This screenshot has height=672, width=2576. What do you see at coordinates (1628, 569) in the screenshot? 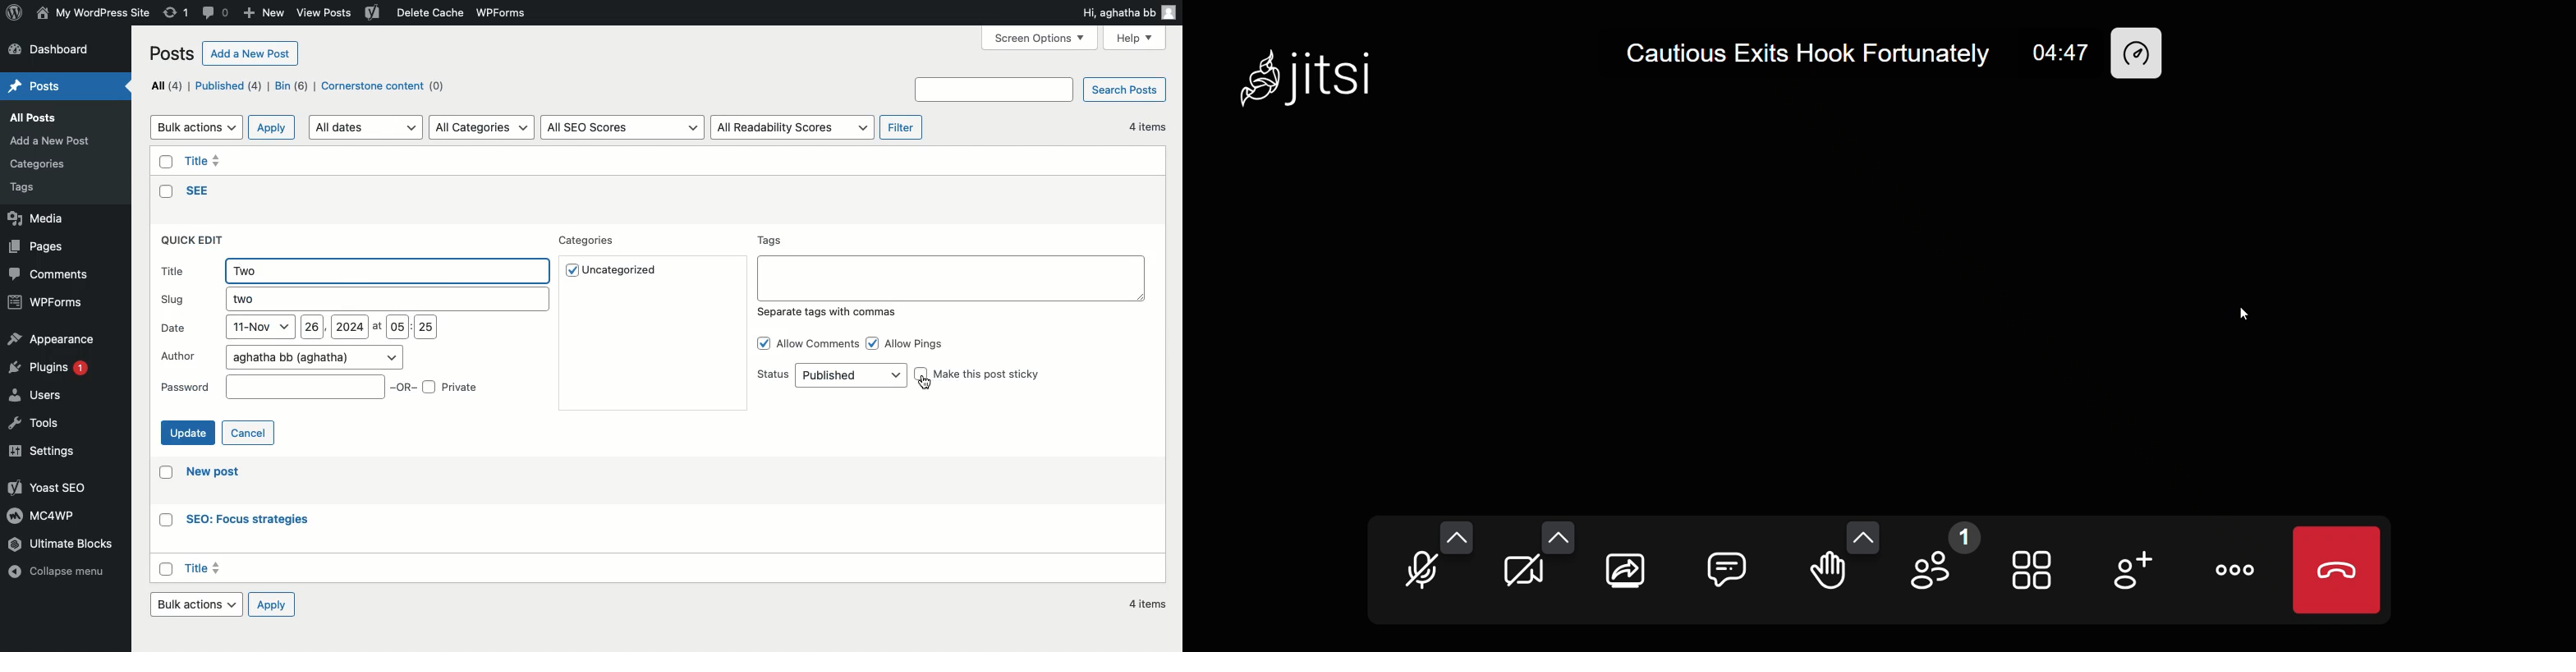
I see `screen share` at bounding box center [1628, 569].